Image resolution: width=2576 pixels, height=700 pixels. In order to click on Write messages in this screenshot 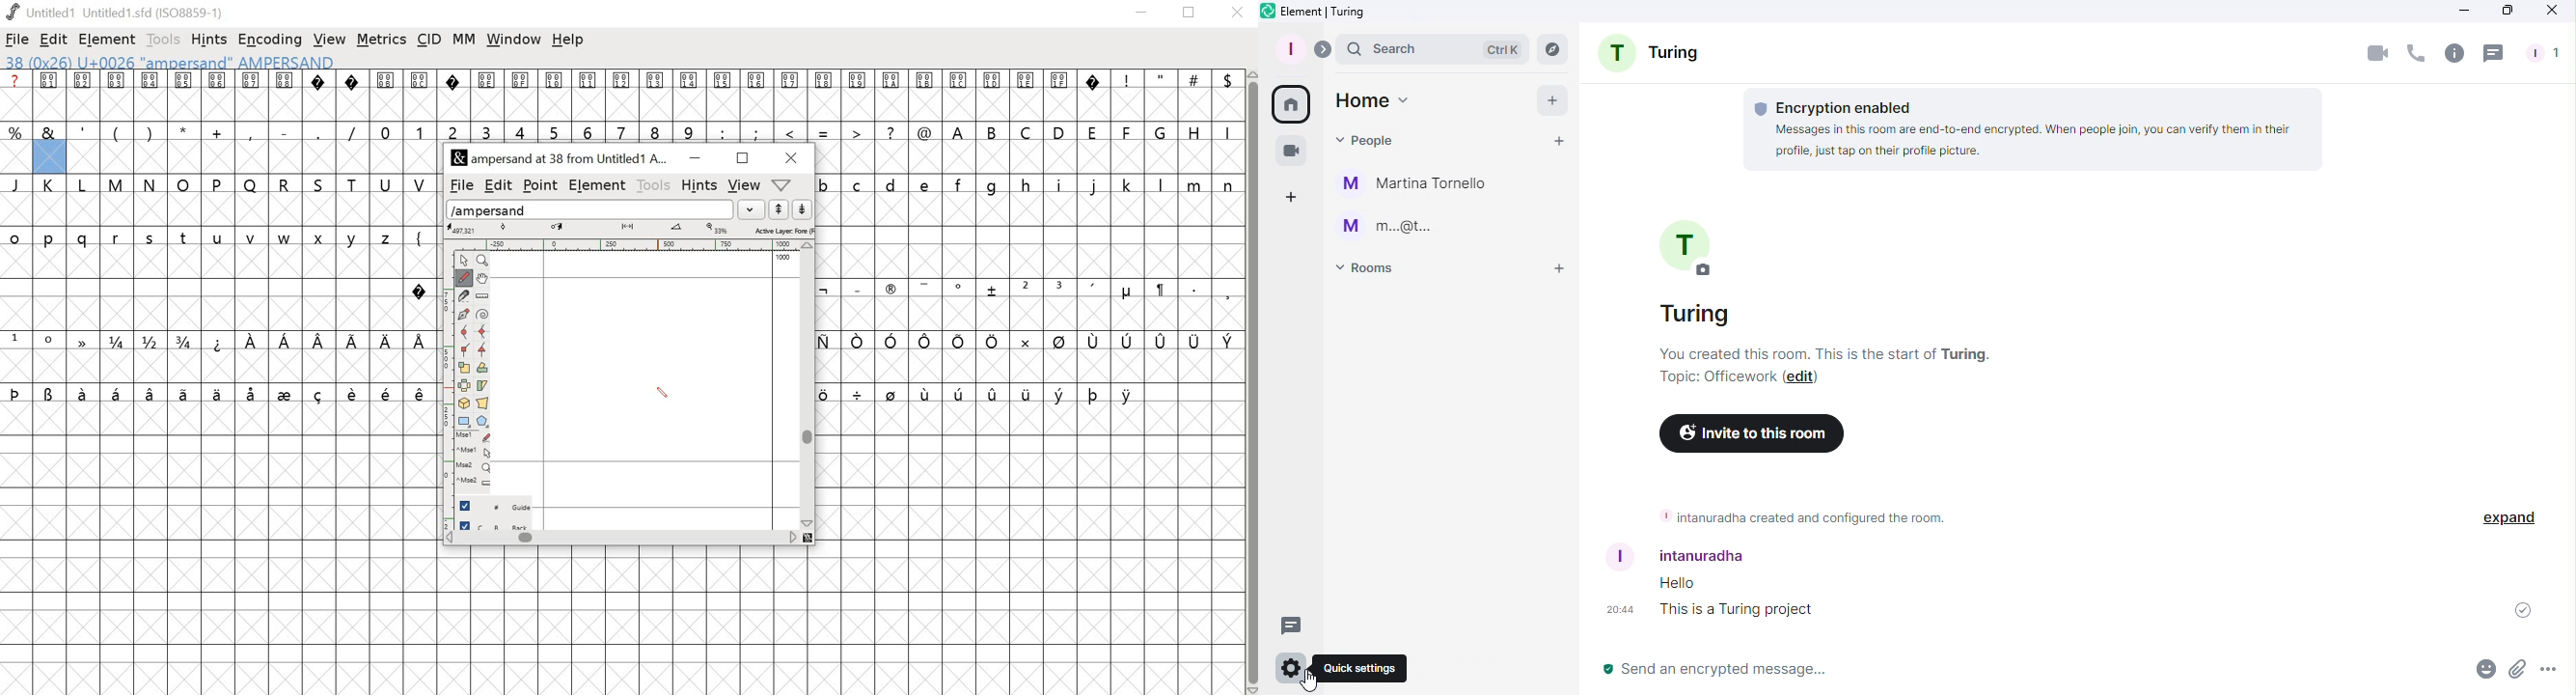, I will do `click(1987, 672)`.